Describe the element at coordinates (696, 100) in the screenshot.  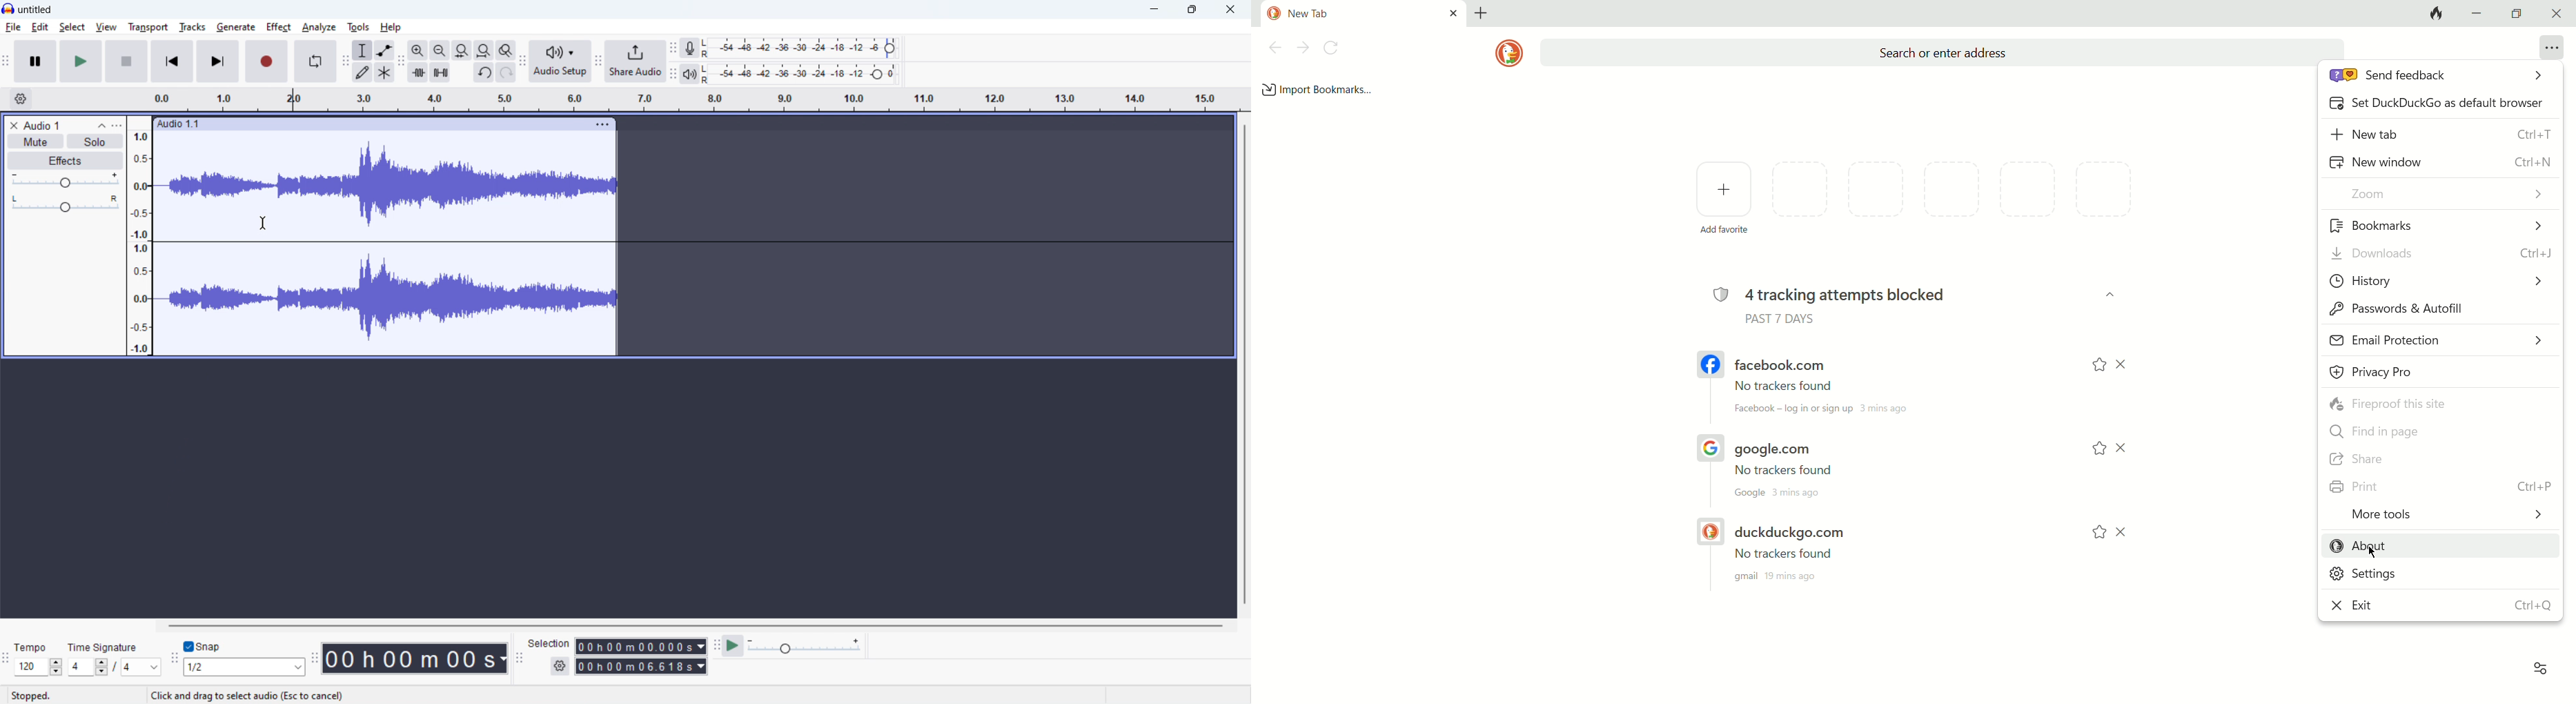
I see `timeline` at that location.